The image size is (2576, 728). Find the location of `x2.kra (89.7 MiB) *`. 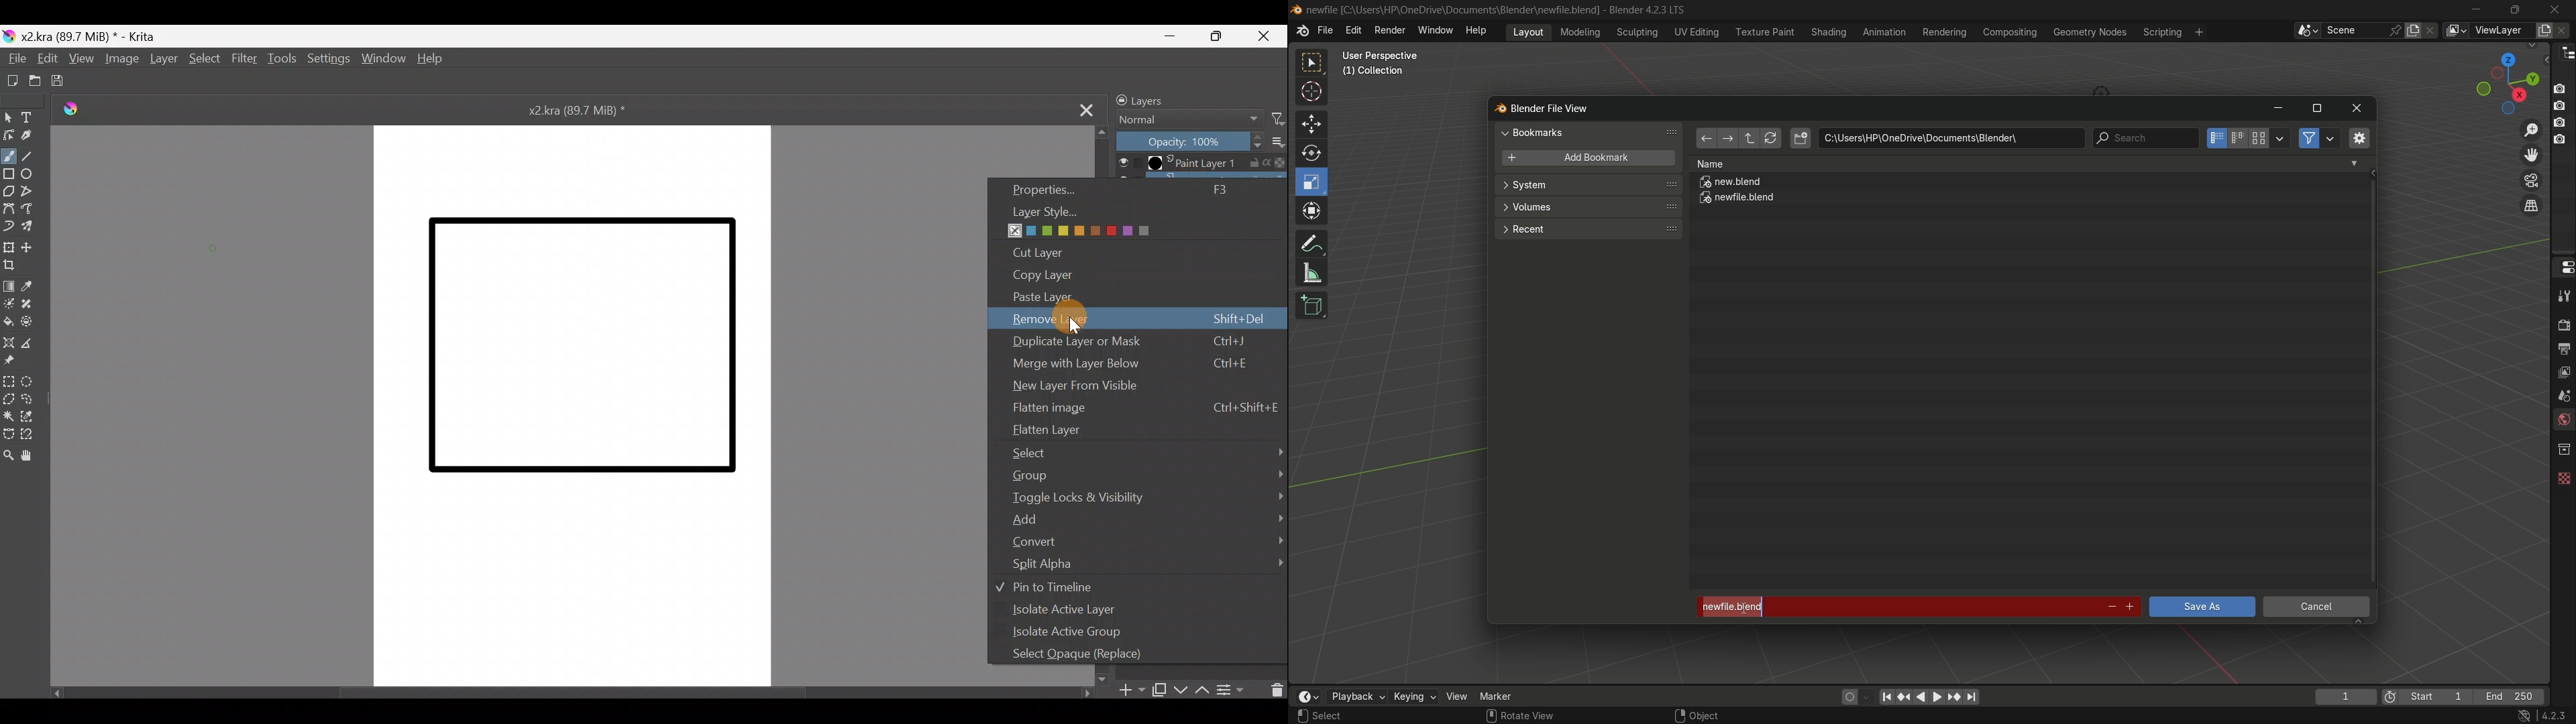

x2.kra (89.7 MiB) * is located at coordinates (90, 36).